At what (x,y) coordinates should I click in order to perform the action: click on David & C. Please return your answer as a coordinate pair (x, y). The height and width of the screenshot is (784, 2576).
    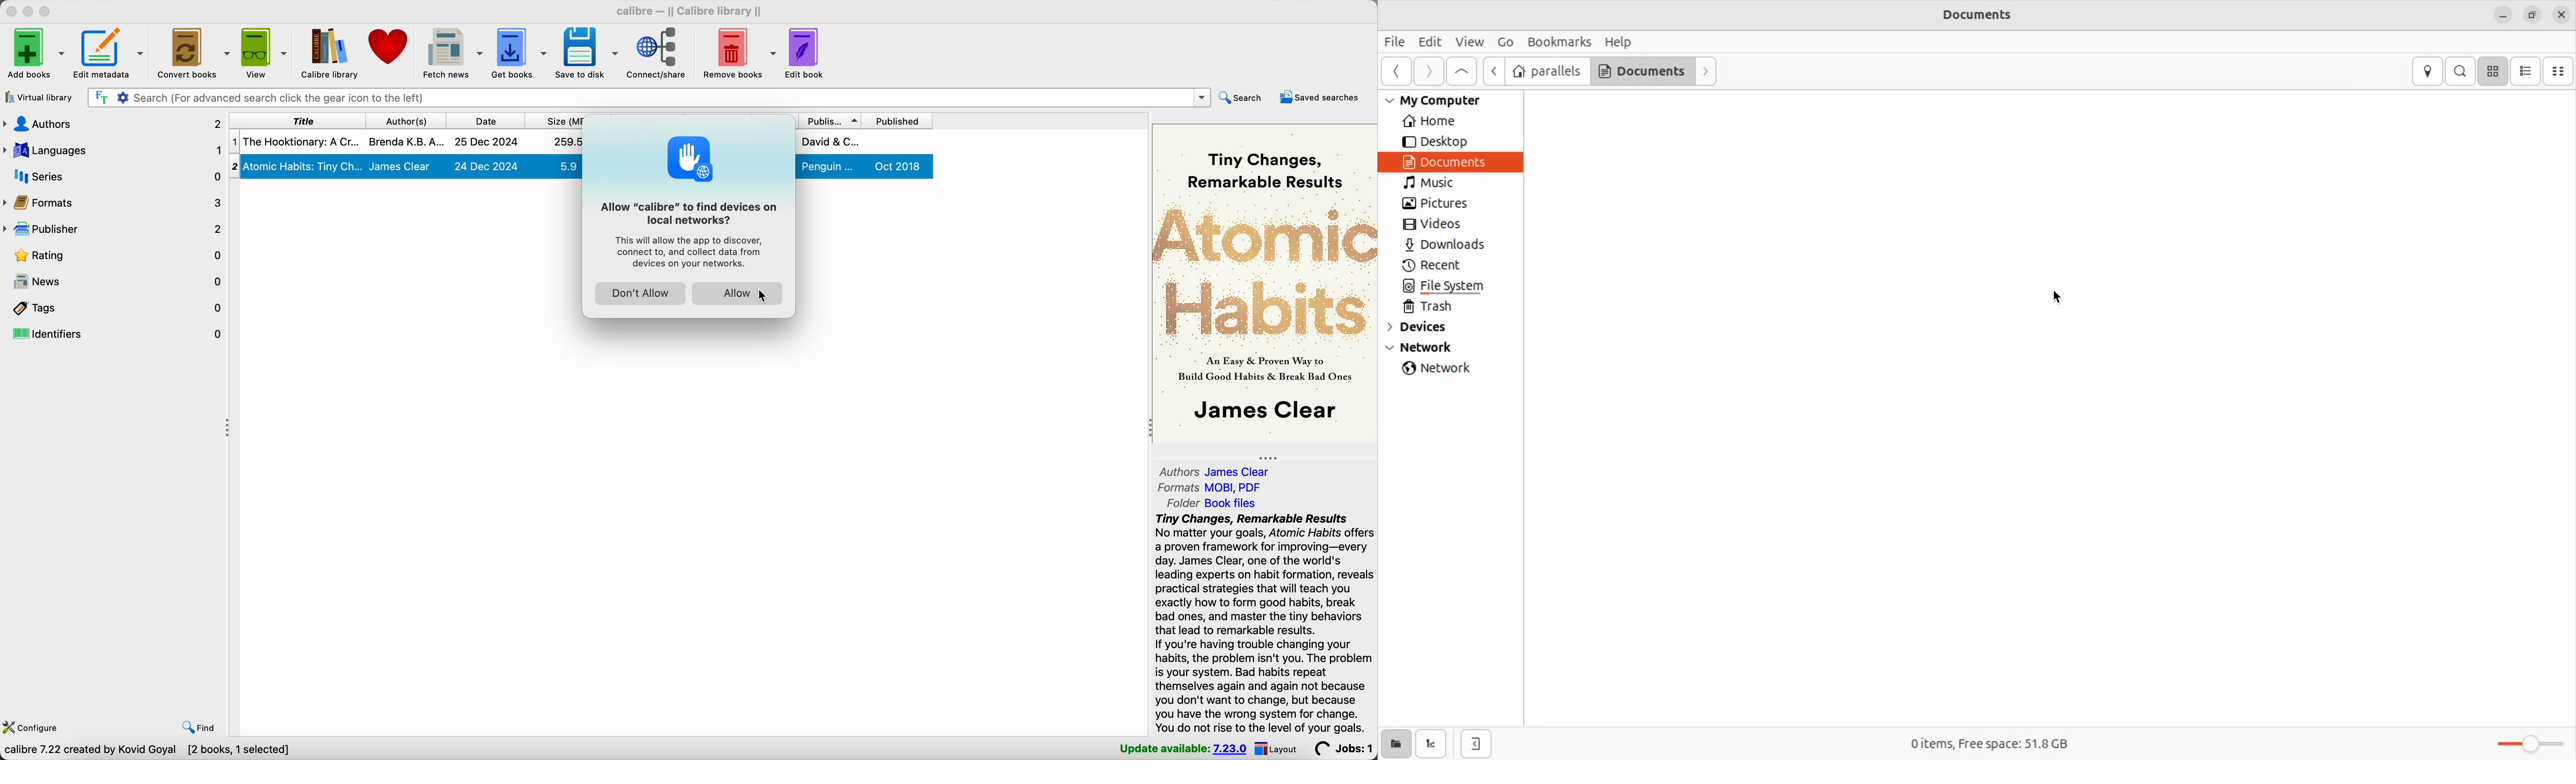
    Looking at the image, I should click on (831, 142).